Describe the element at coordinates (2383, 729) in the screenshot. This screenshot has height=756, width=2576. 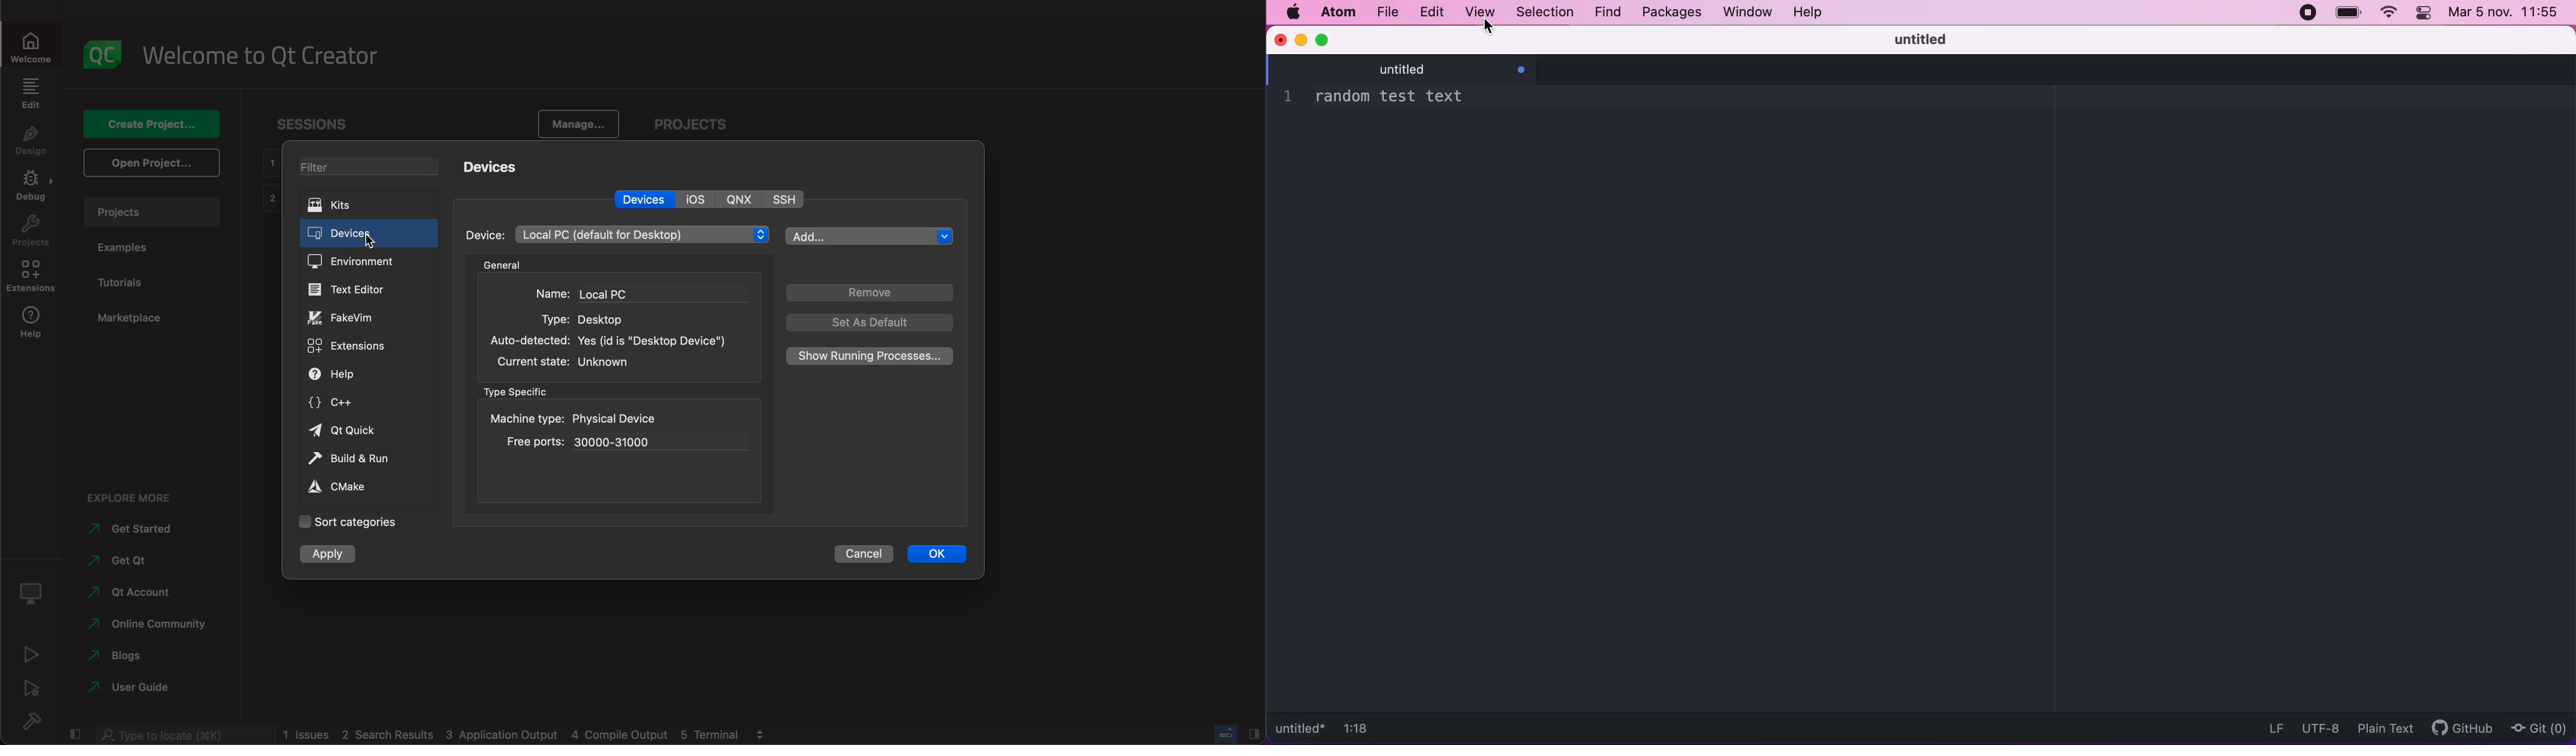
I see `plain text` at that location.